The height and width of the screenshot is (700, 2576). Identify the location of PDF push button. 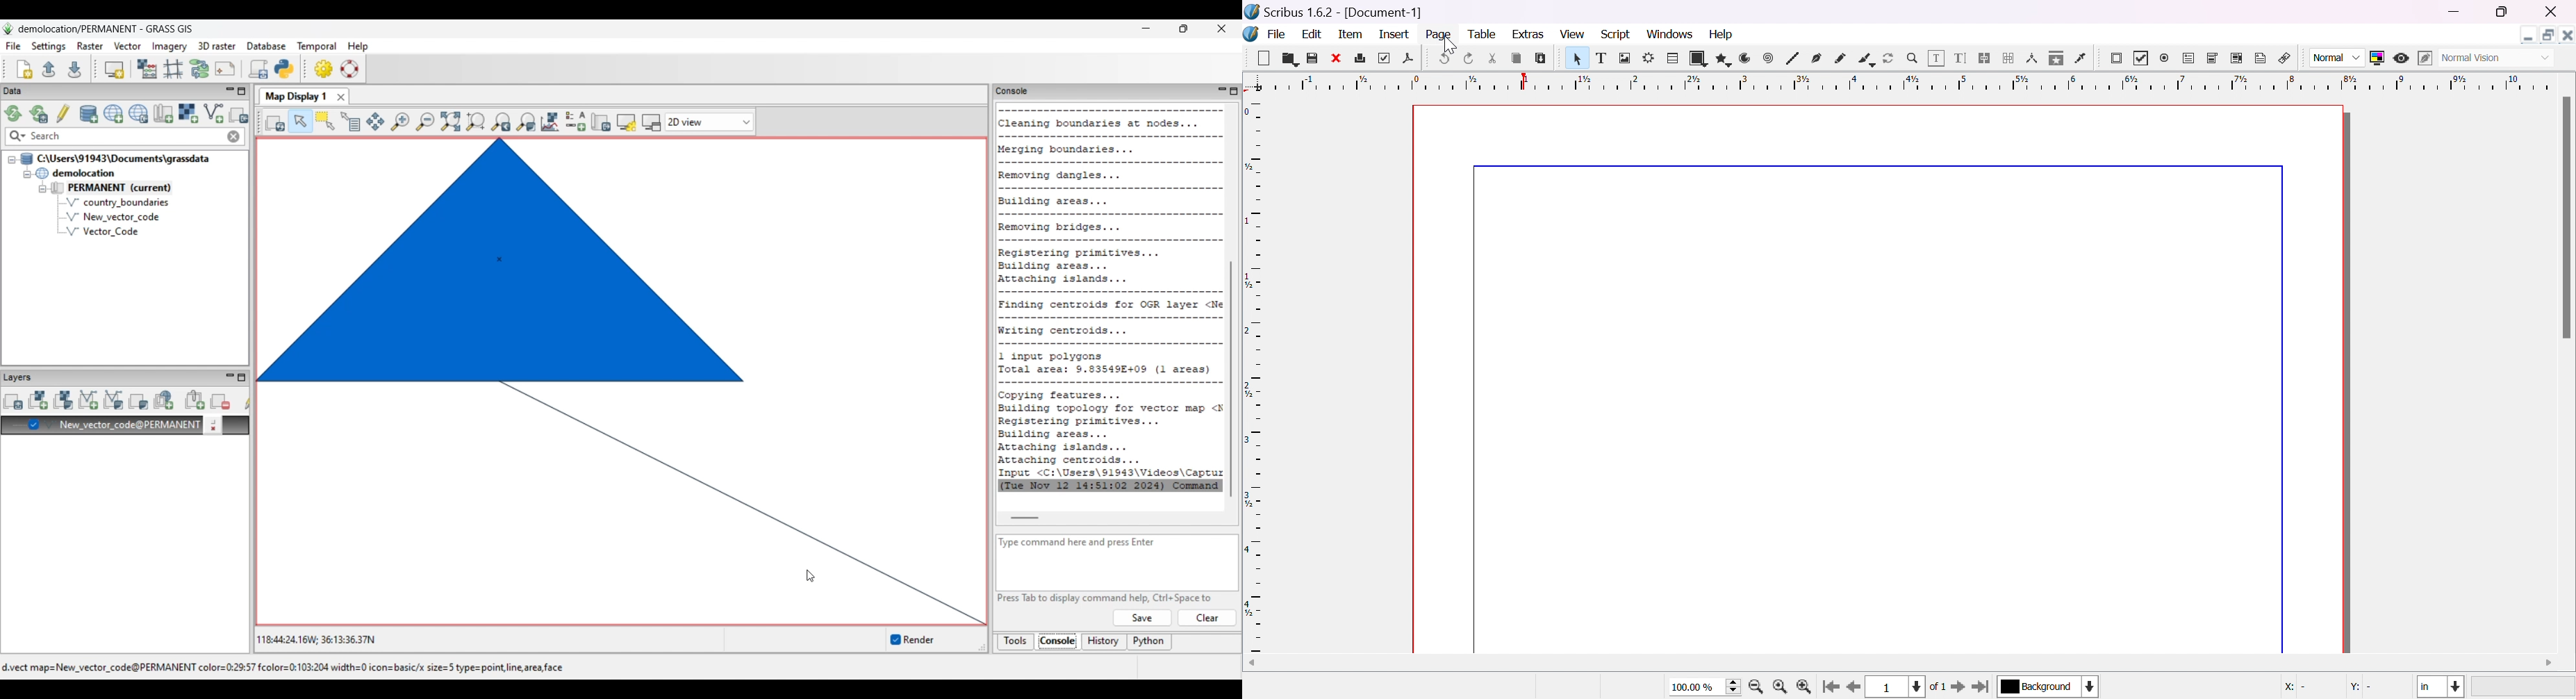
(2116, 60).